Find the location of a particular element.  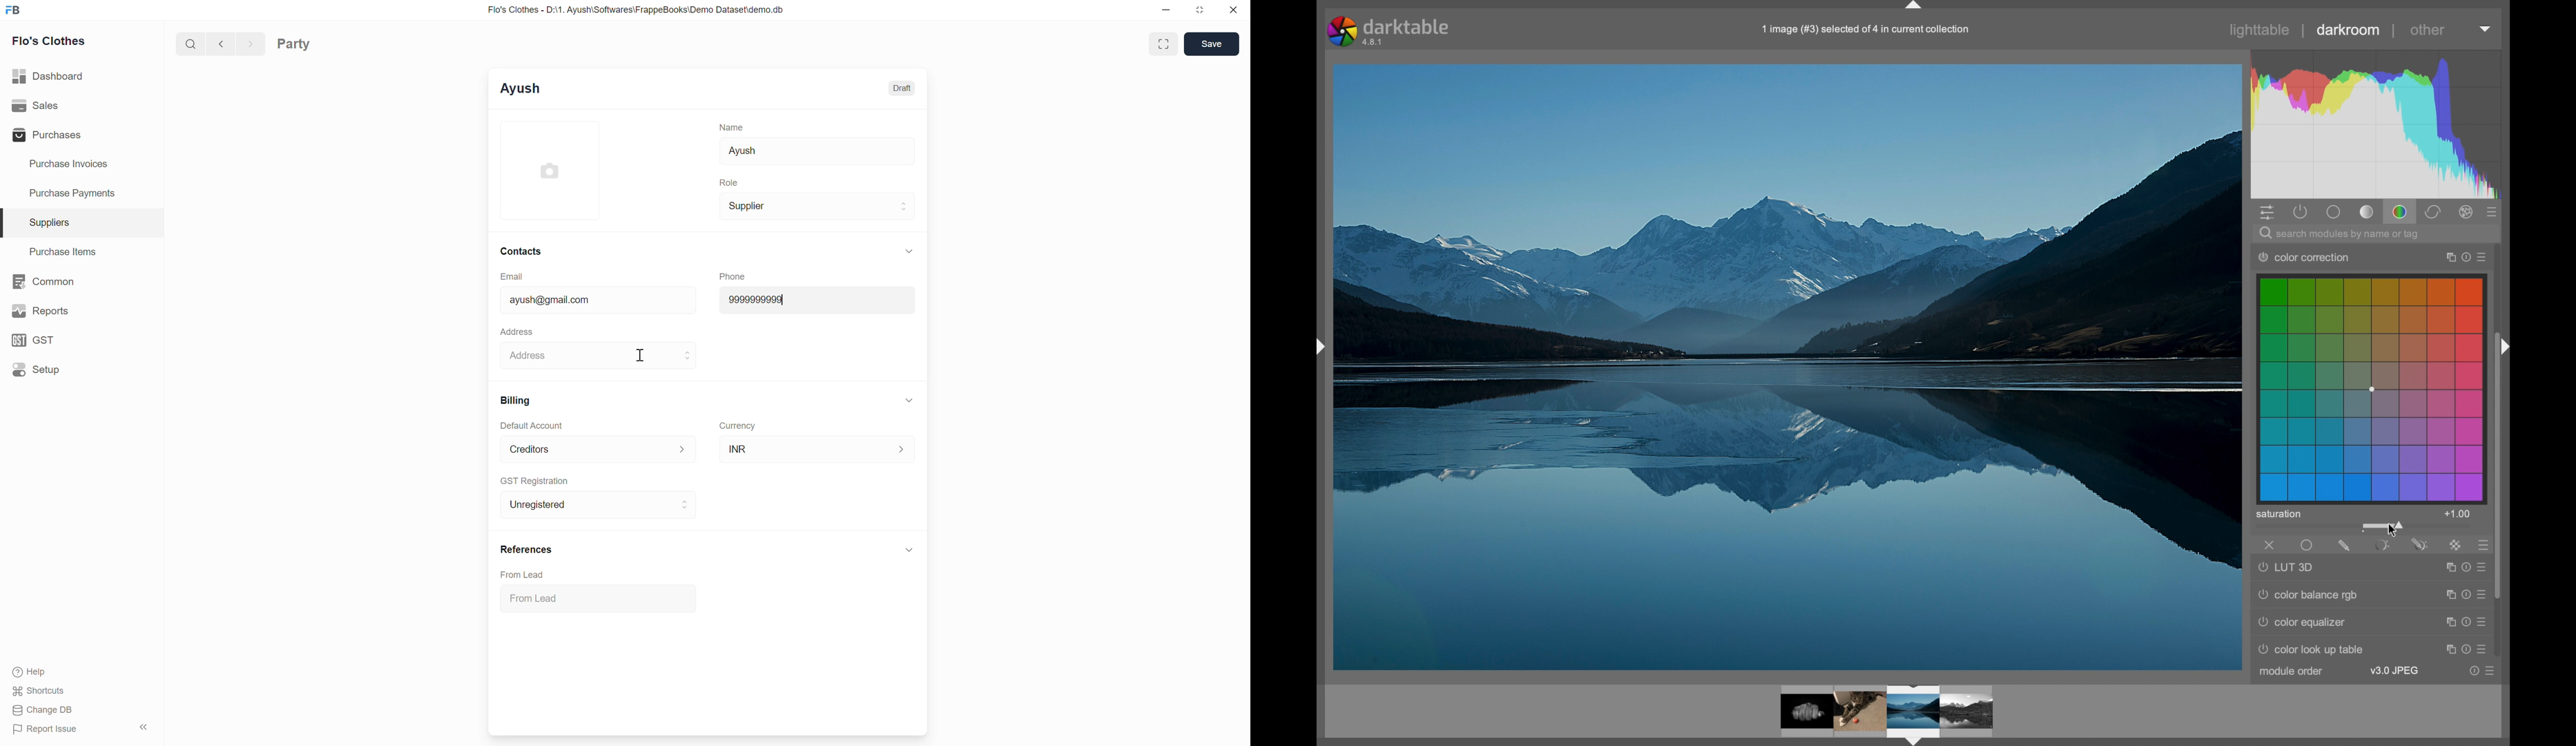

image is located at coordinates (1968, 711).